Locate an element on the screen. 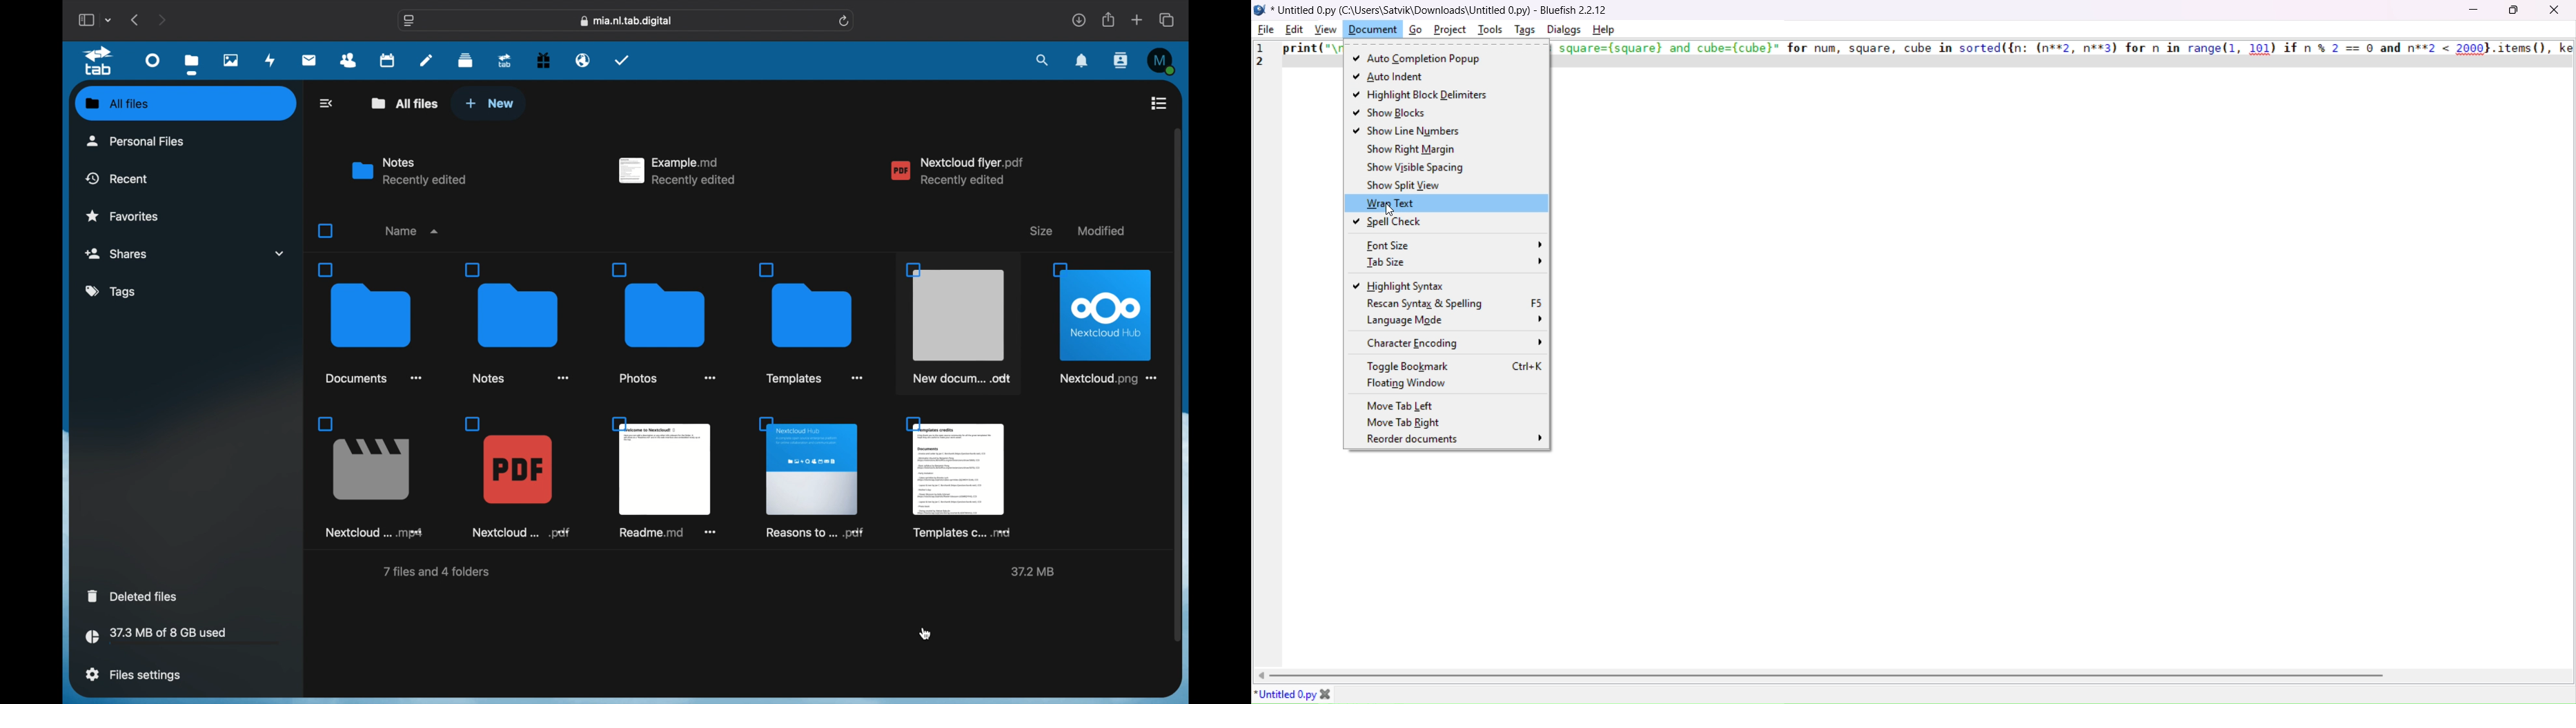 The height and width of the screenshot is (728, 2576). calendar is located at coordinates (387, 59).